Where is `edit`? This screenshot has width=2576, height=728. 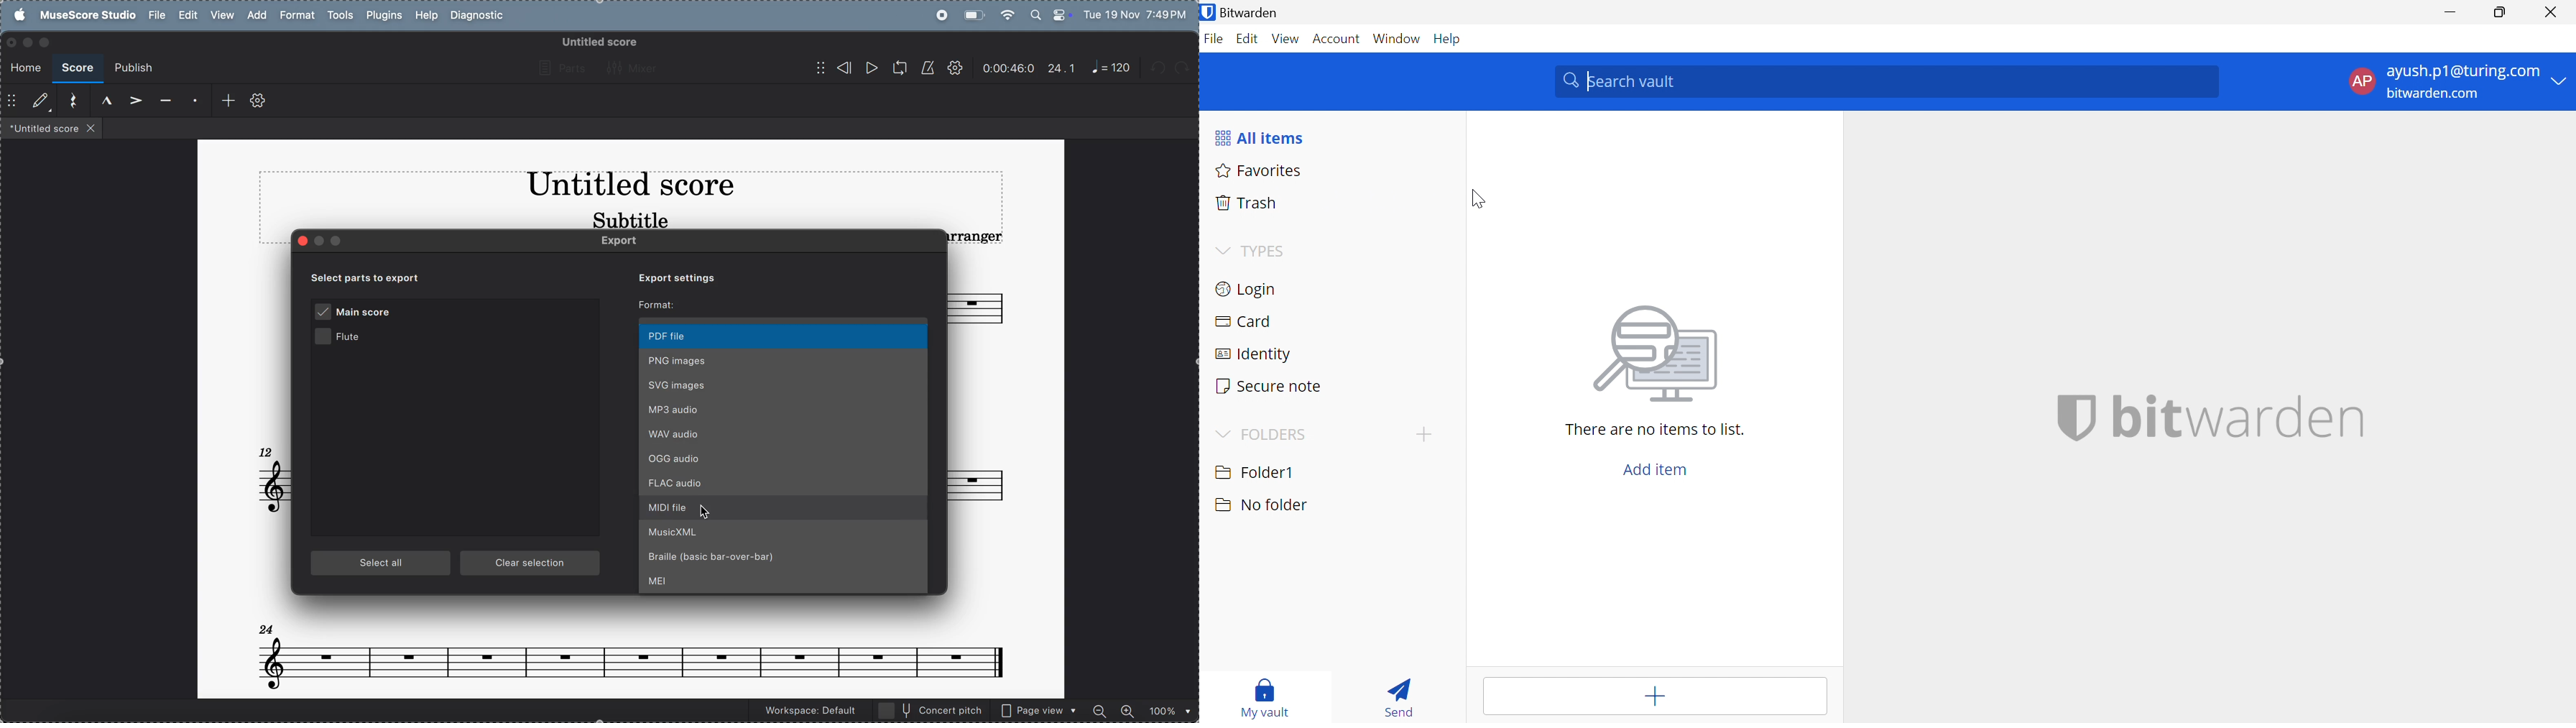
edit is located at coordinates (188, 16).